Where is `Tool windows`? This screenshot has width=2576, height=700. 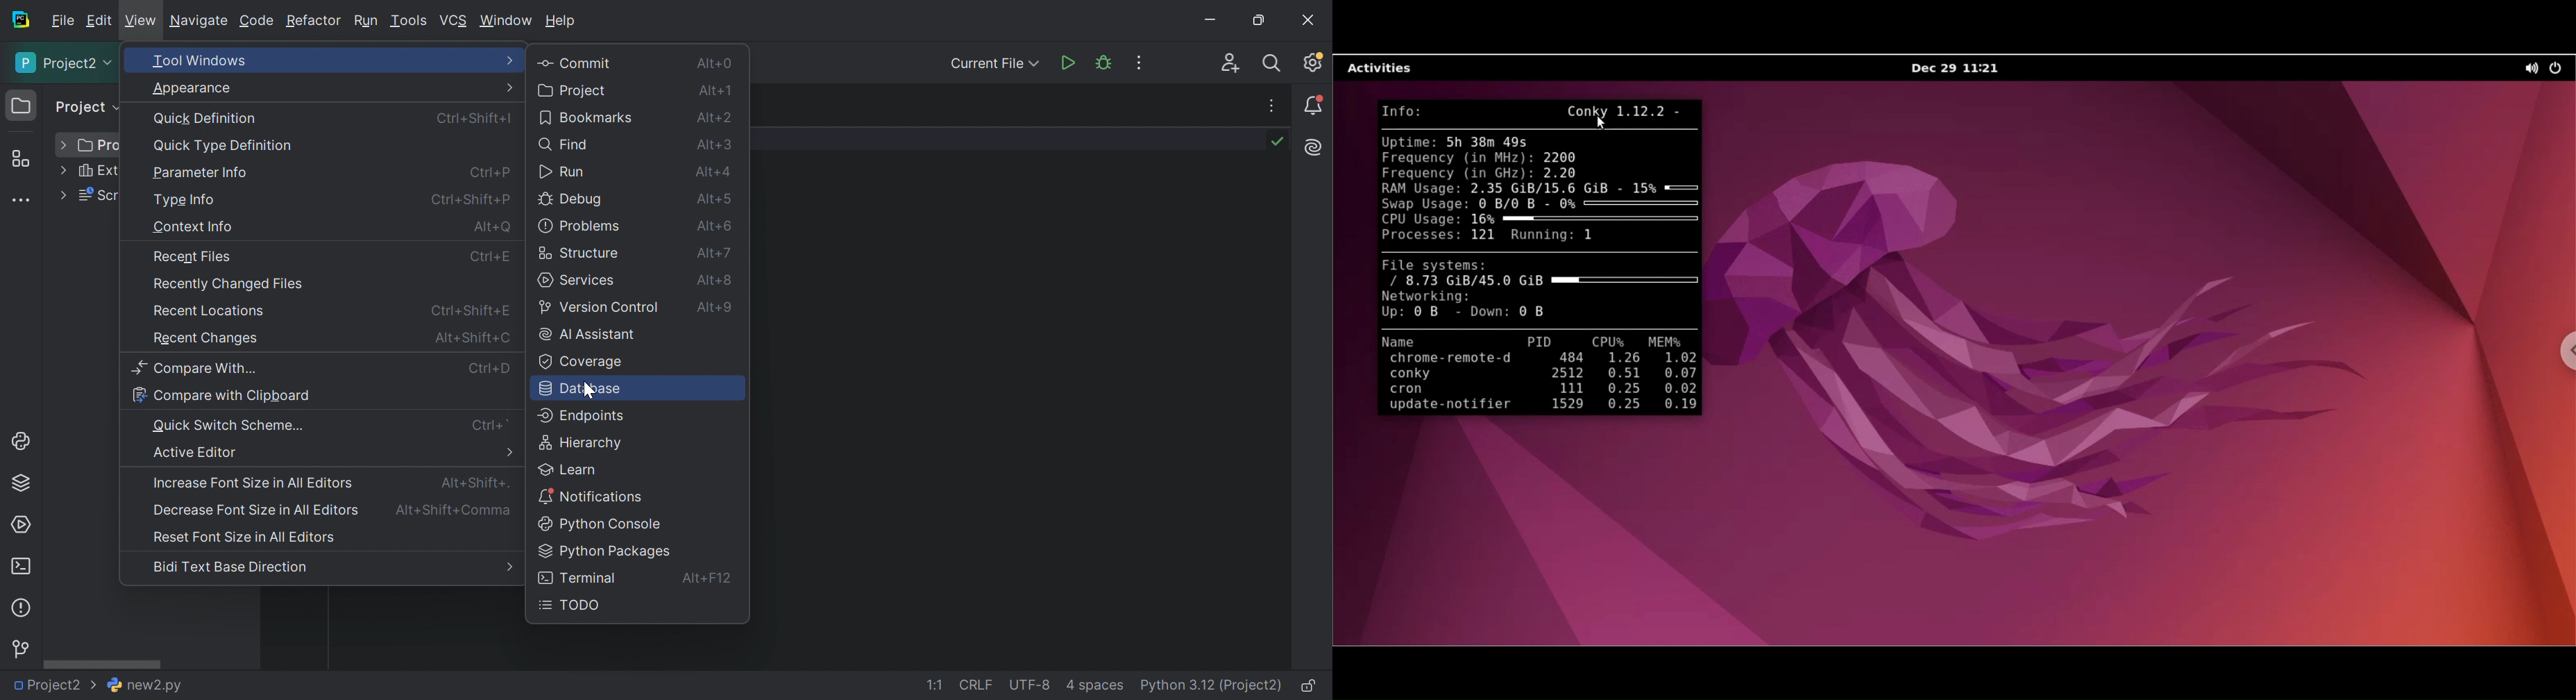
Tool windows is located at coordinates (198, 59).